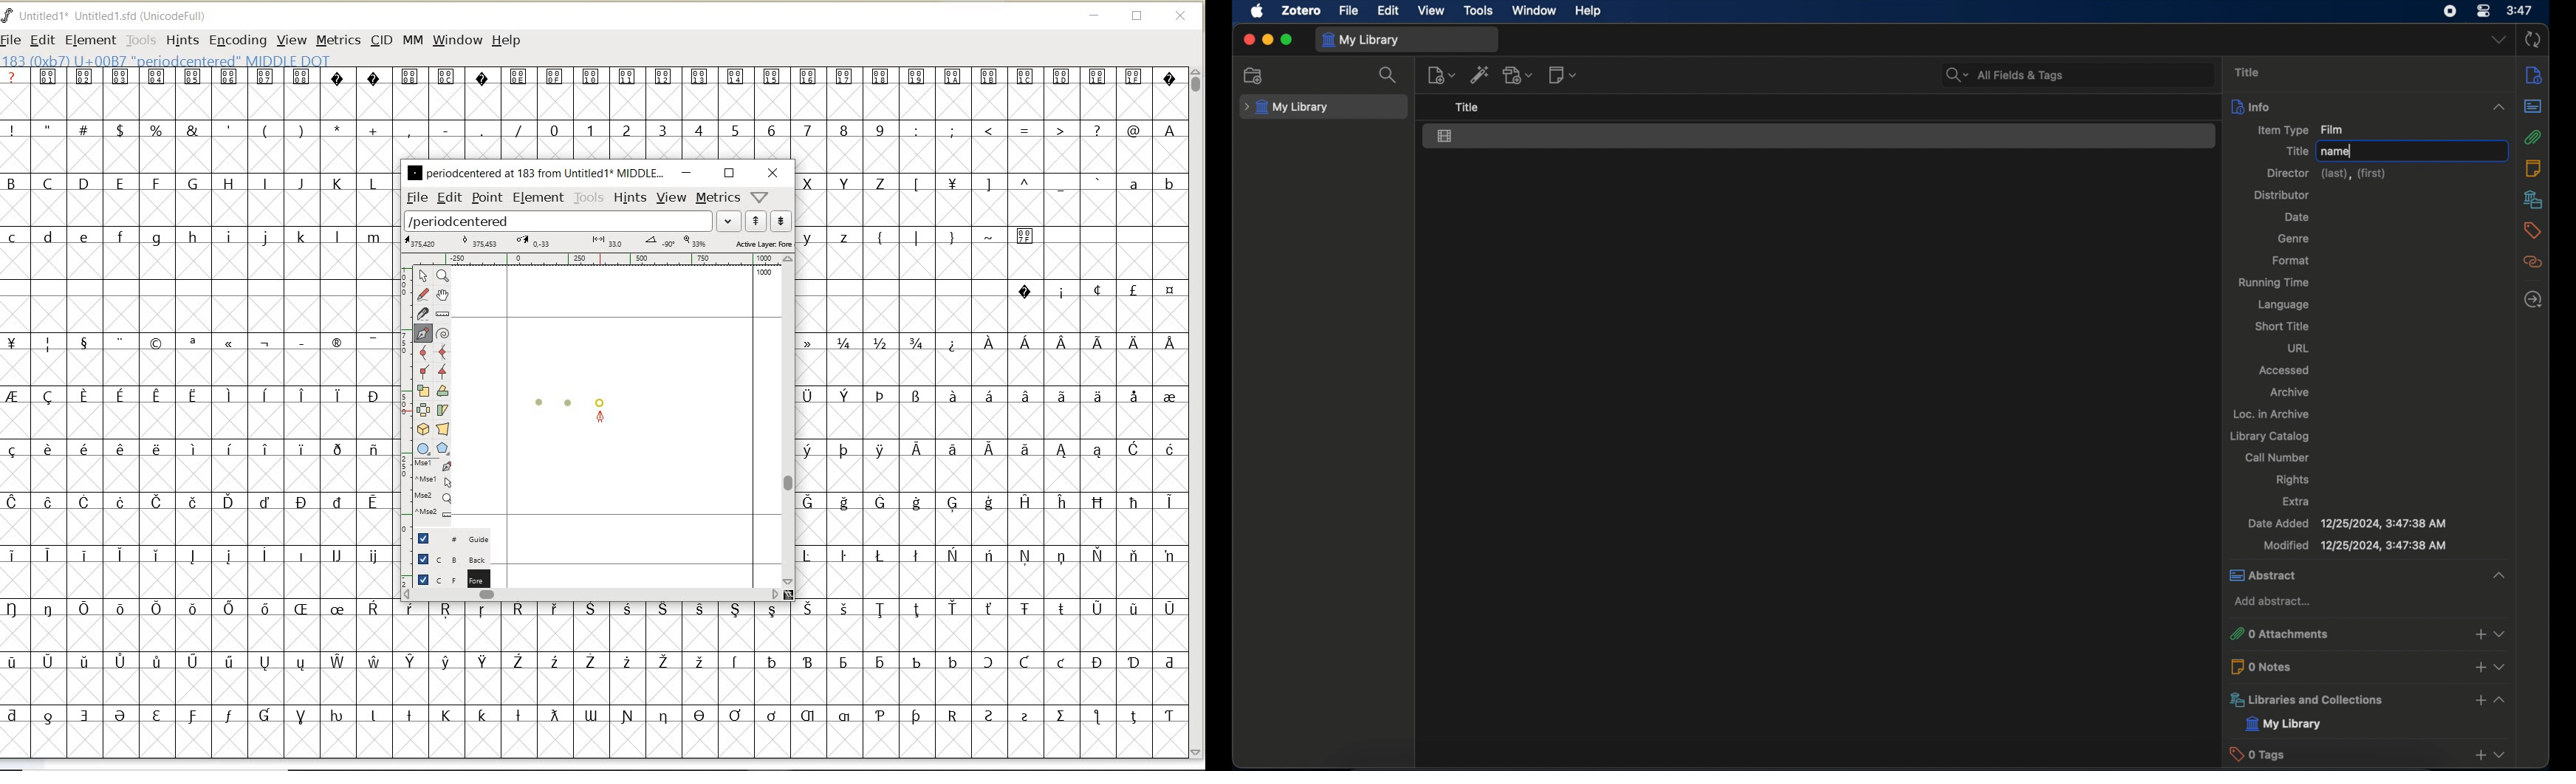  Describe the element at coordinates (2537, 76) in the screenshot. I see `info` at that location.